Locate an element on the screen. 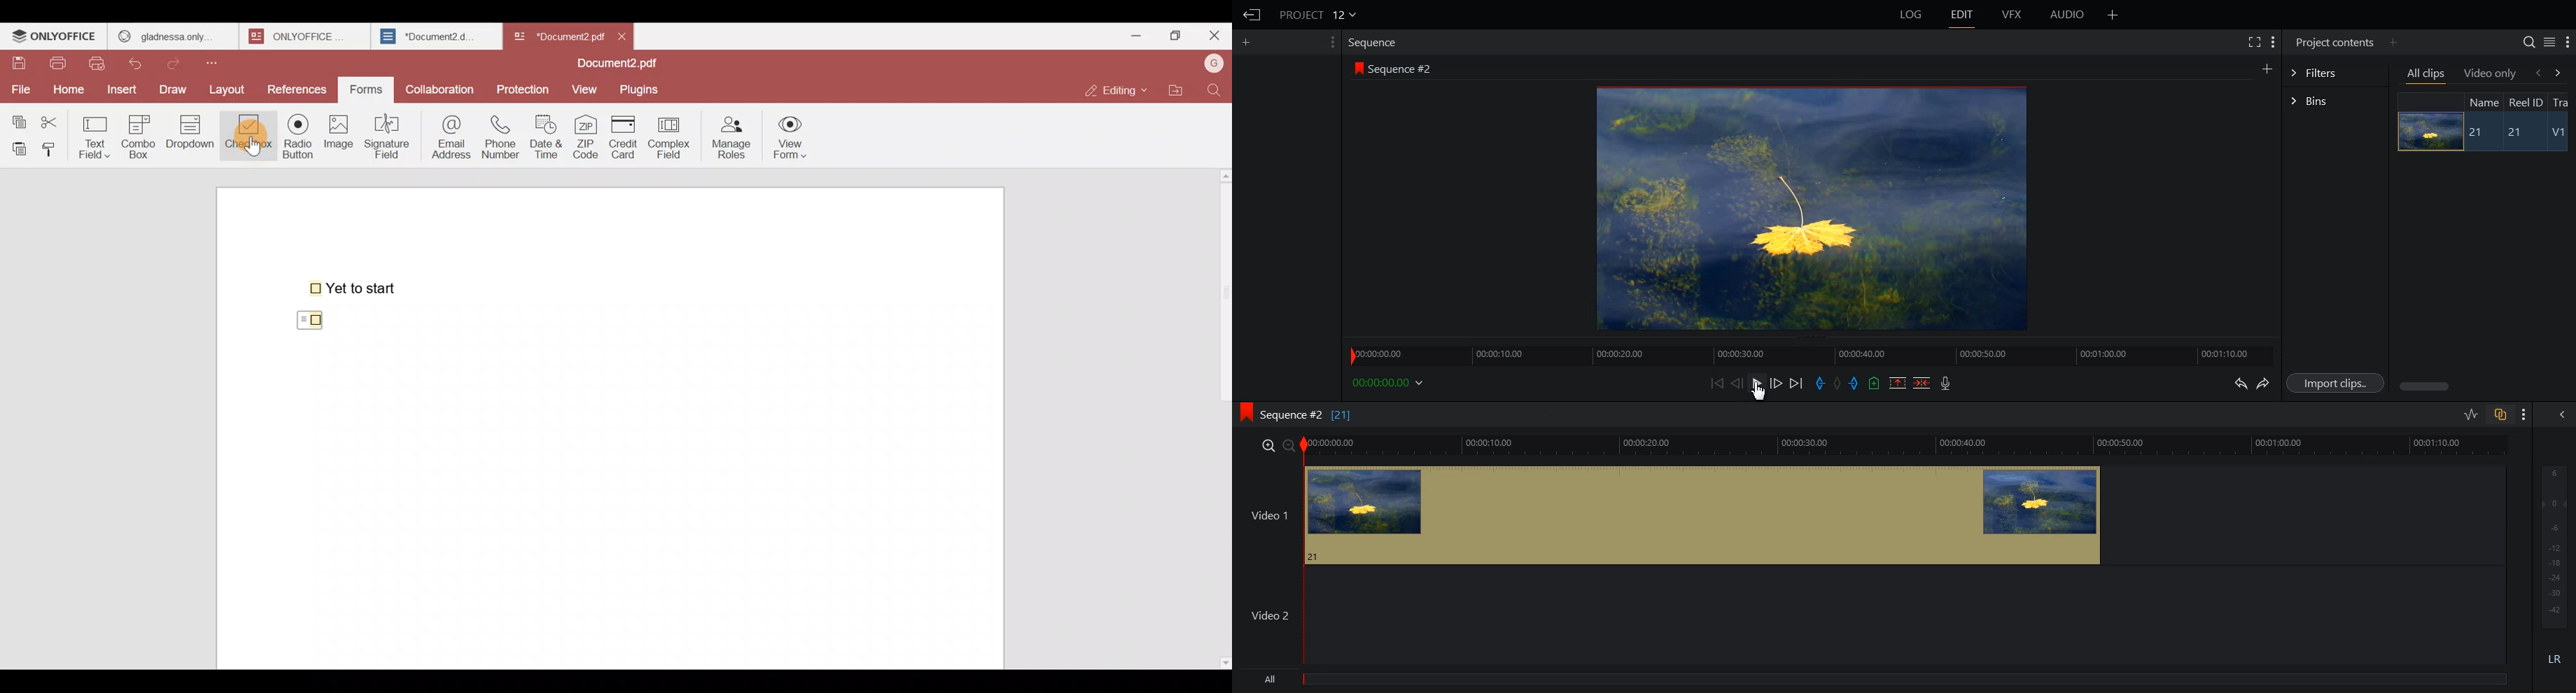 This screenshot has height=700, width=2576. Add an Cue in current position is located at coordinates (1875, 383).